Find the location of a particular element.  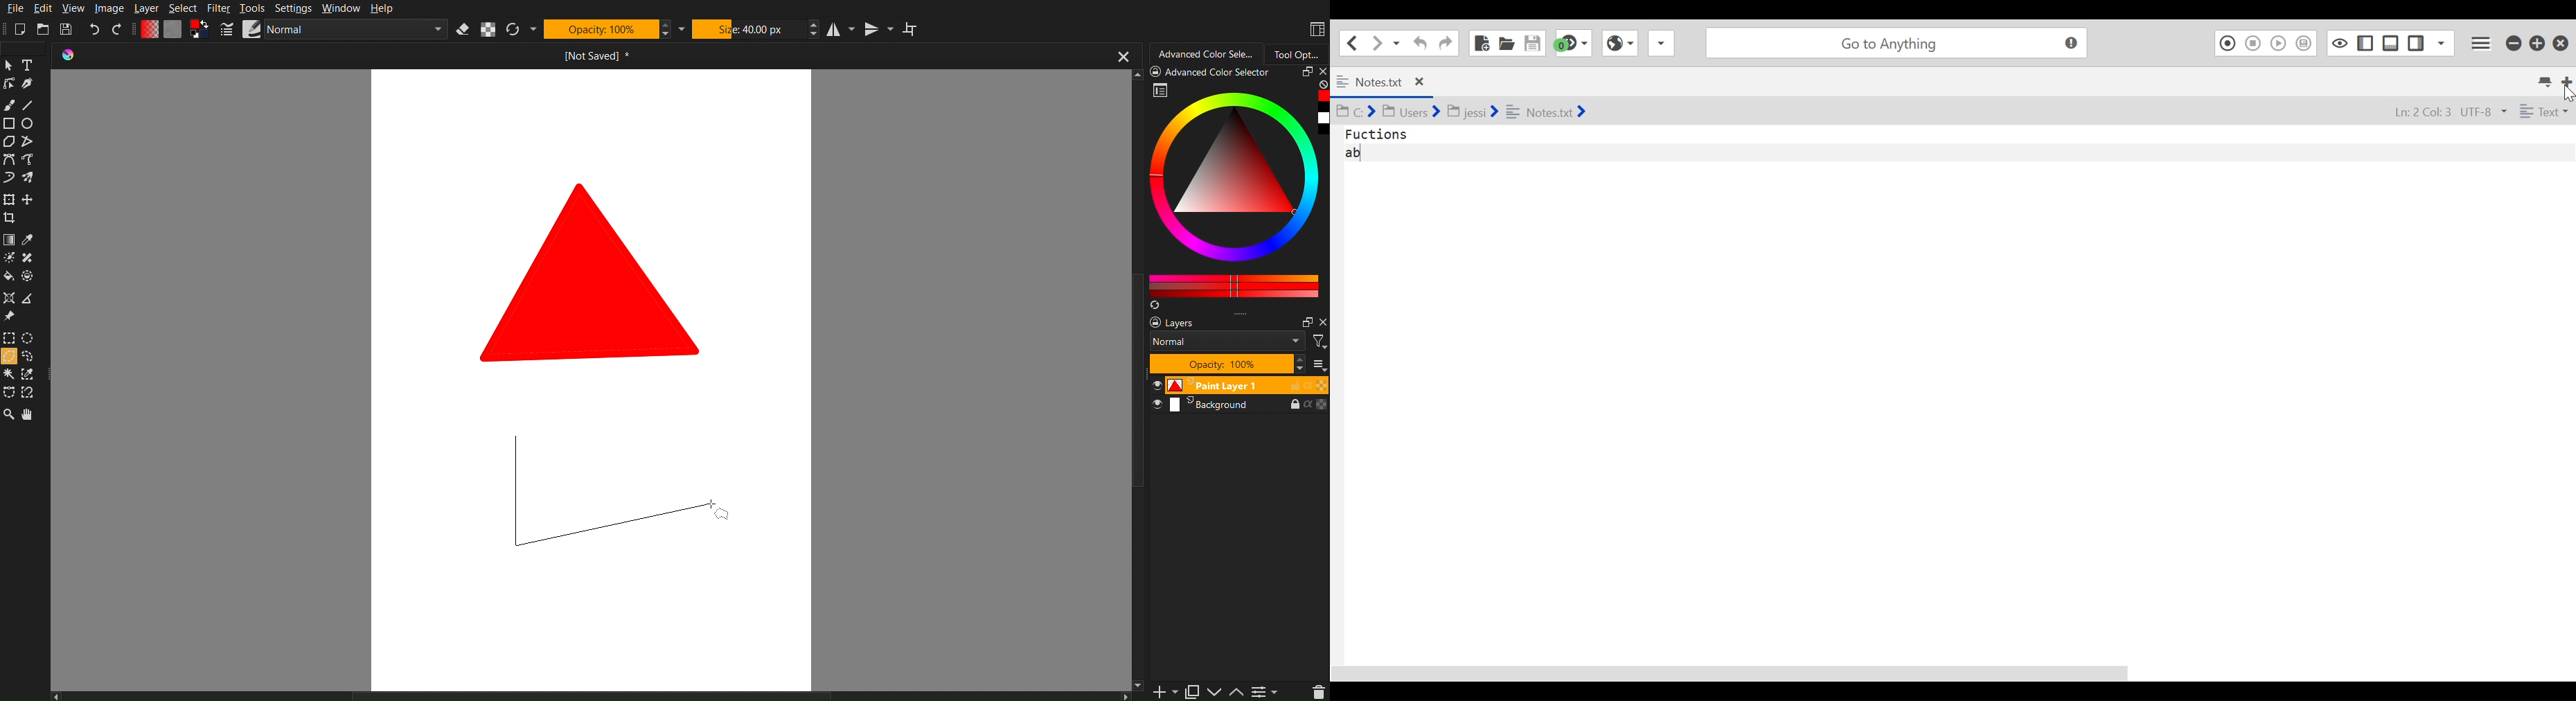

Notes.txt is located at coordinates (1381, 82).